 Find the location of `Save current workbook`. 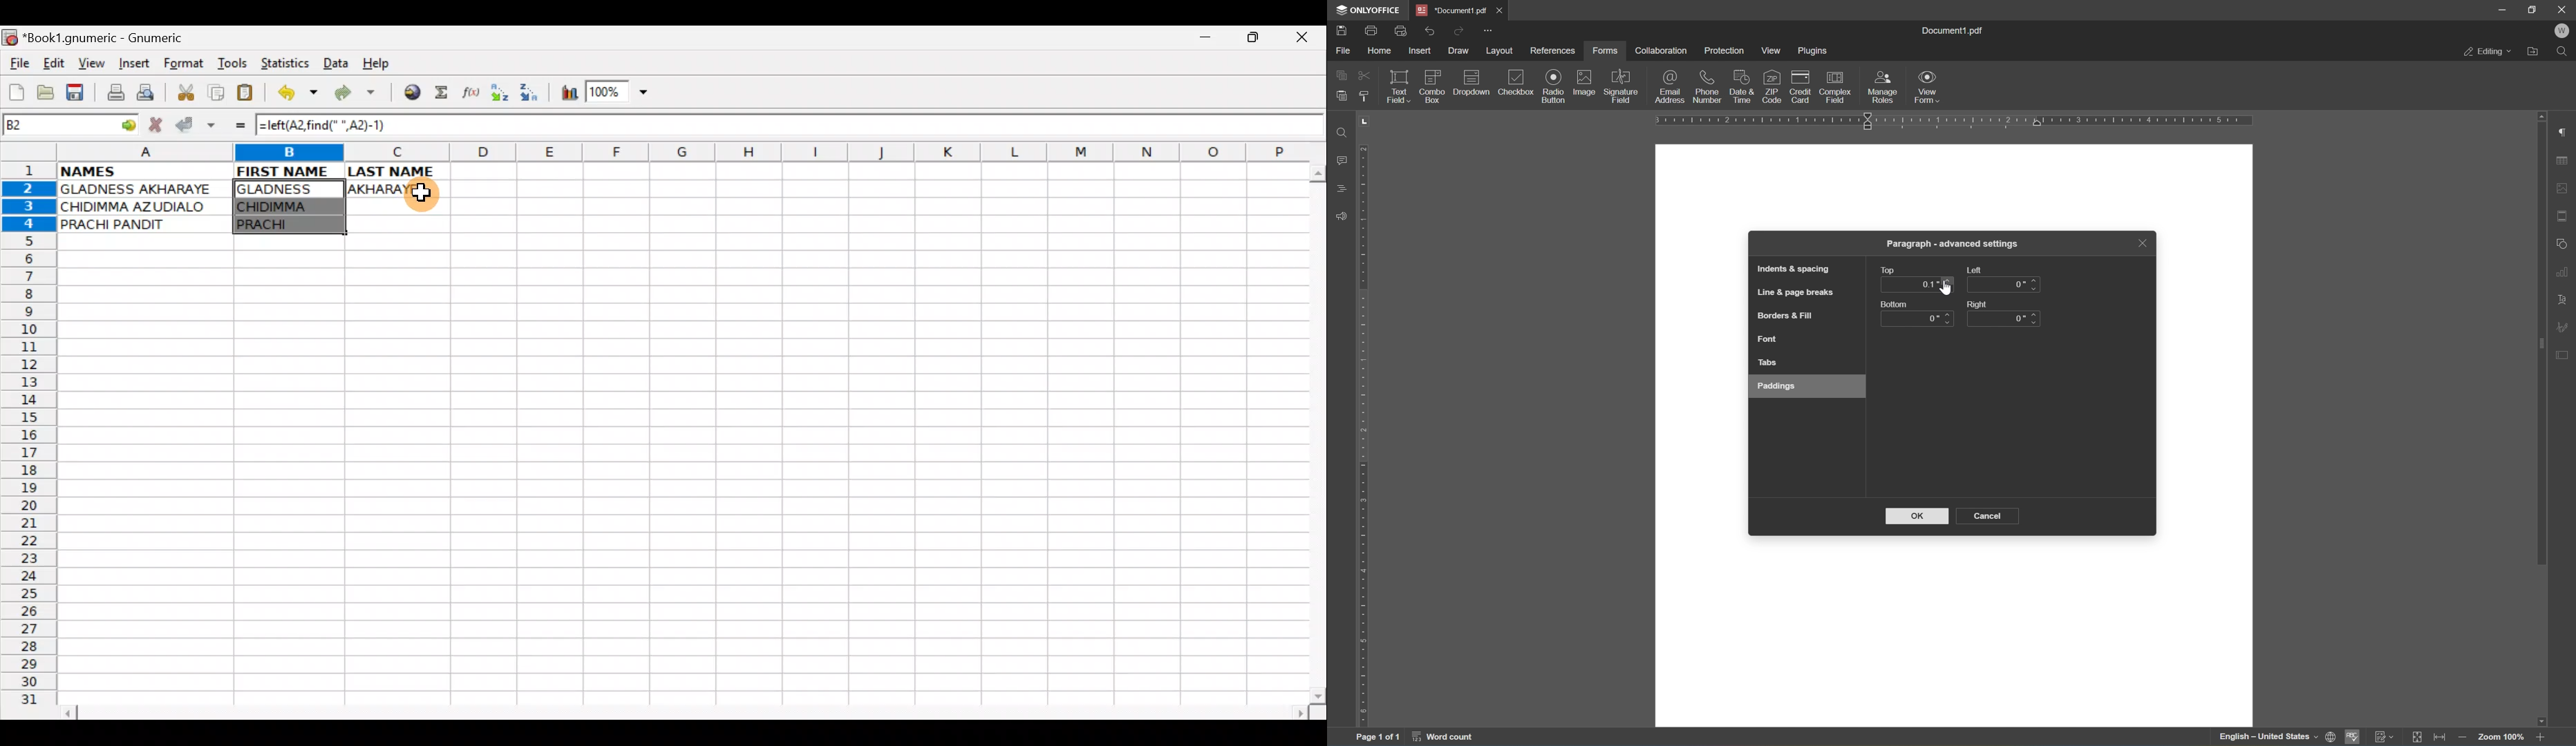

Save current workbook is located at coordinates (78, 93).